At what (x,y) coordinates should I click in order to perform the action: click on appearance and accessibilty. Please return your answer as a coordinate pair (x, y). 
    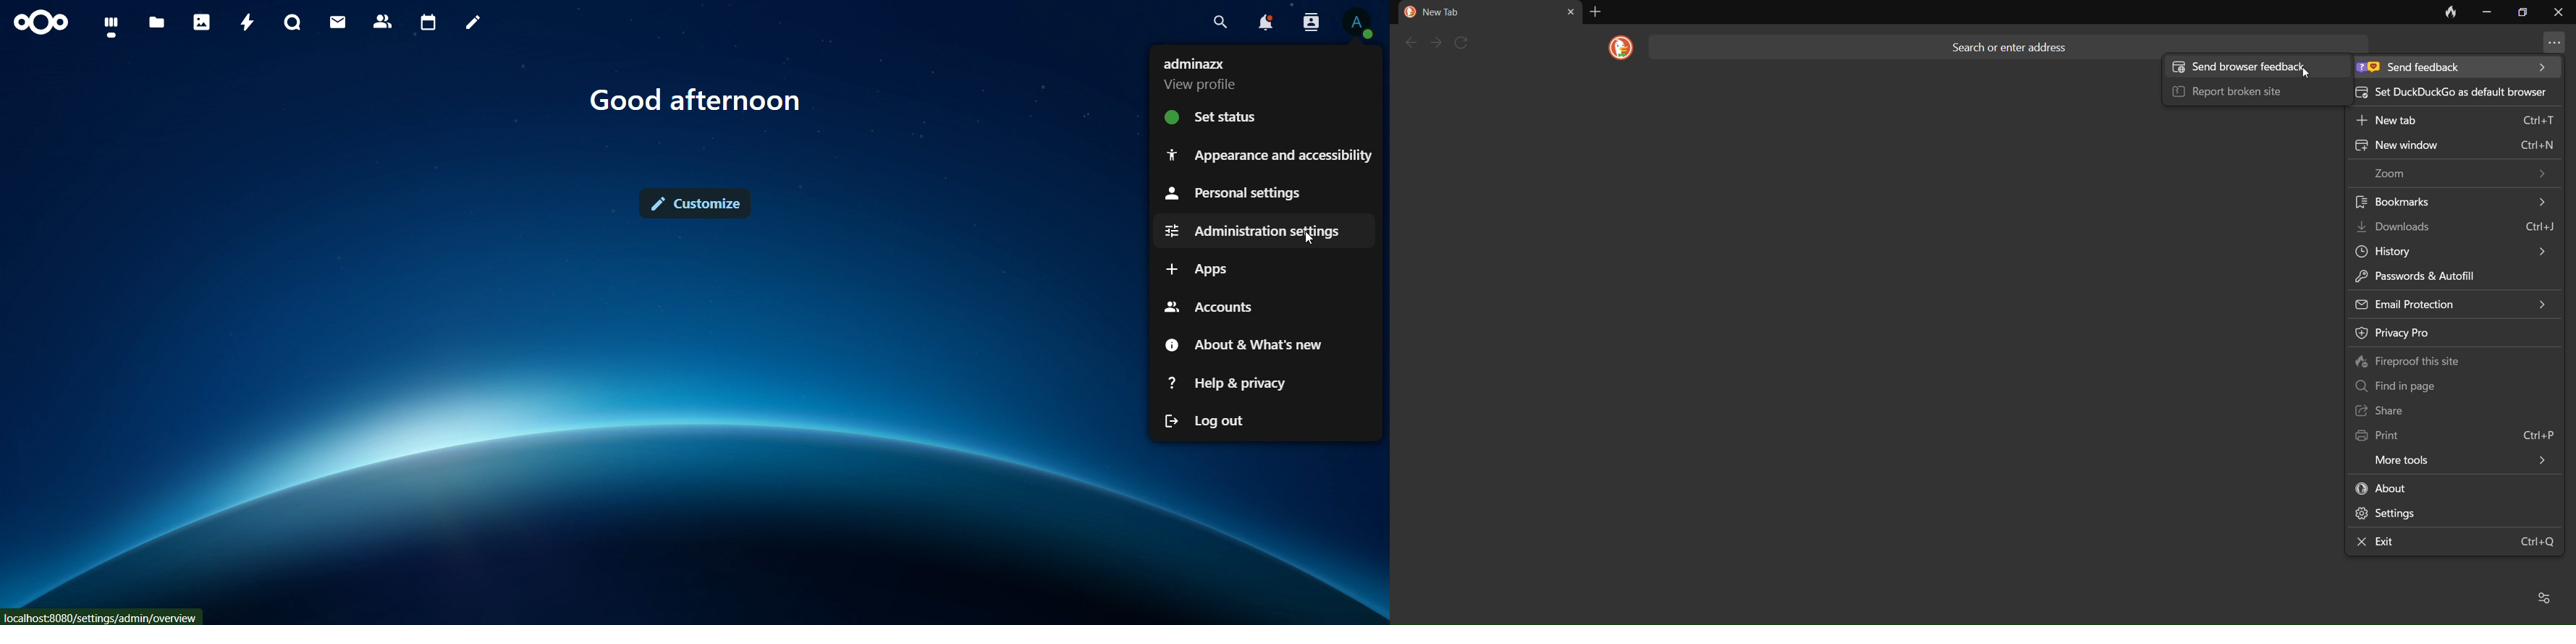
    Looking at the image, I should click on (1270, 156).